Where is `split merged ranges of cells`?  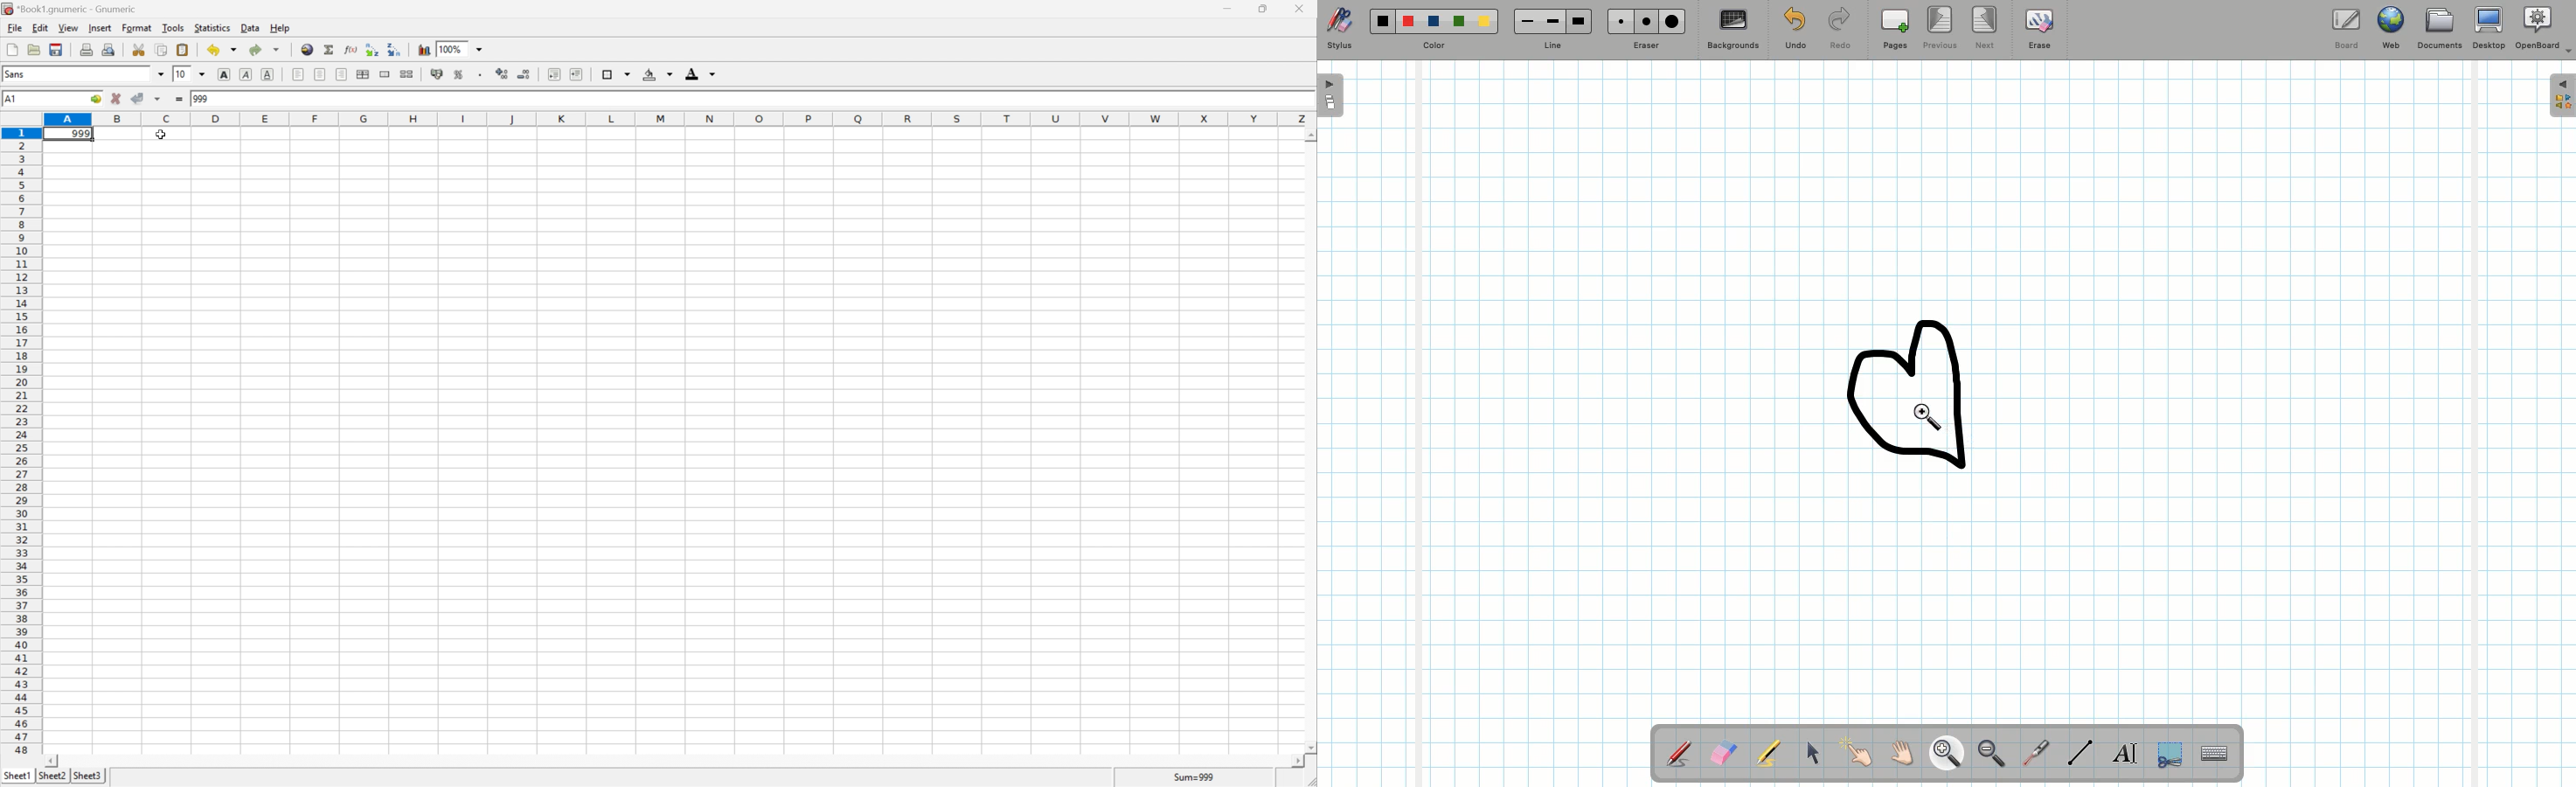
split merged ranges of cells is located at coordinates (408, 74).